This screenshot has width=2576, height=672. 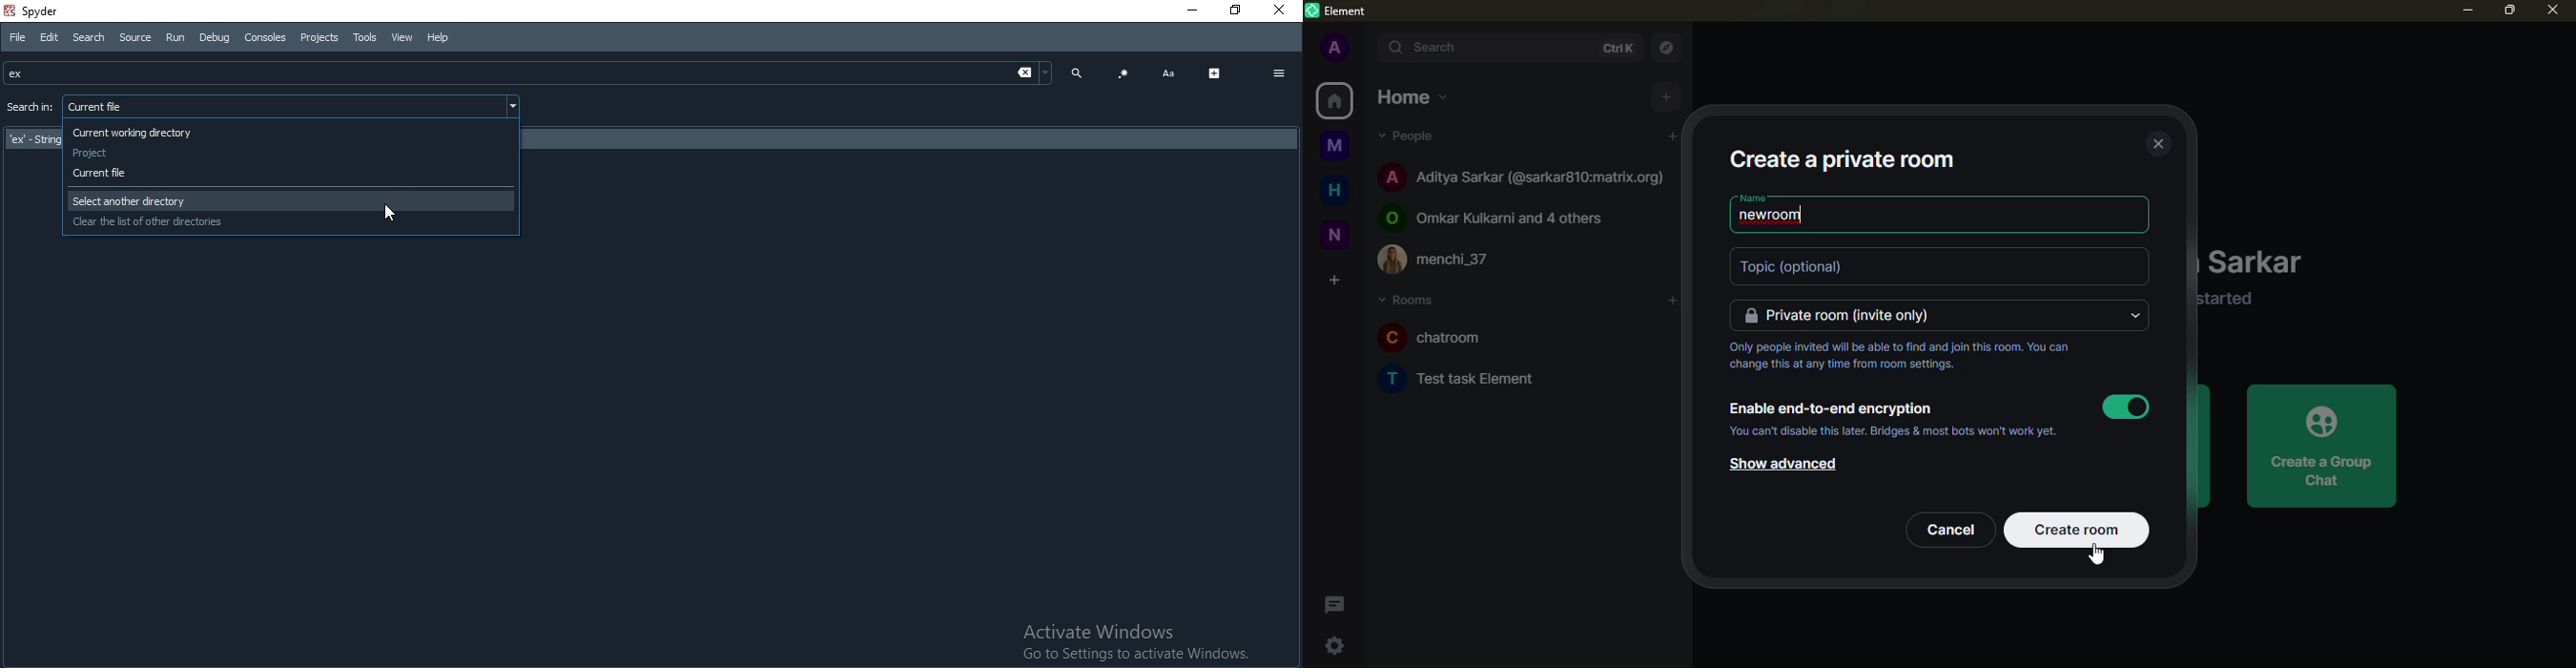 What do you see at coordinates (1523, 178) in the screenshot?
I see `Aditya Sarkar (@sarkar810:matrix.org)` at bounding box center [1523, 178].